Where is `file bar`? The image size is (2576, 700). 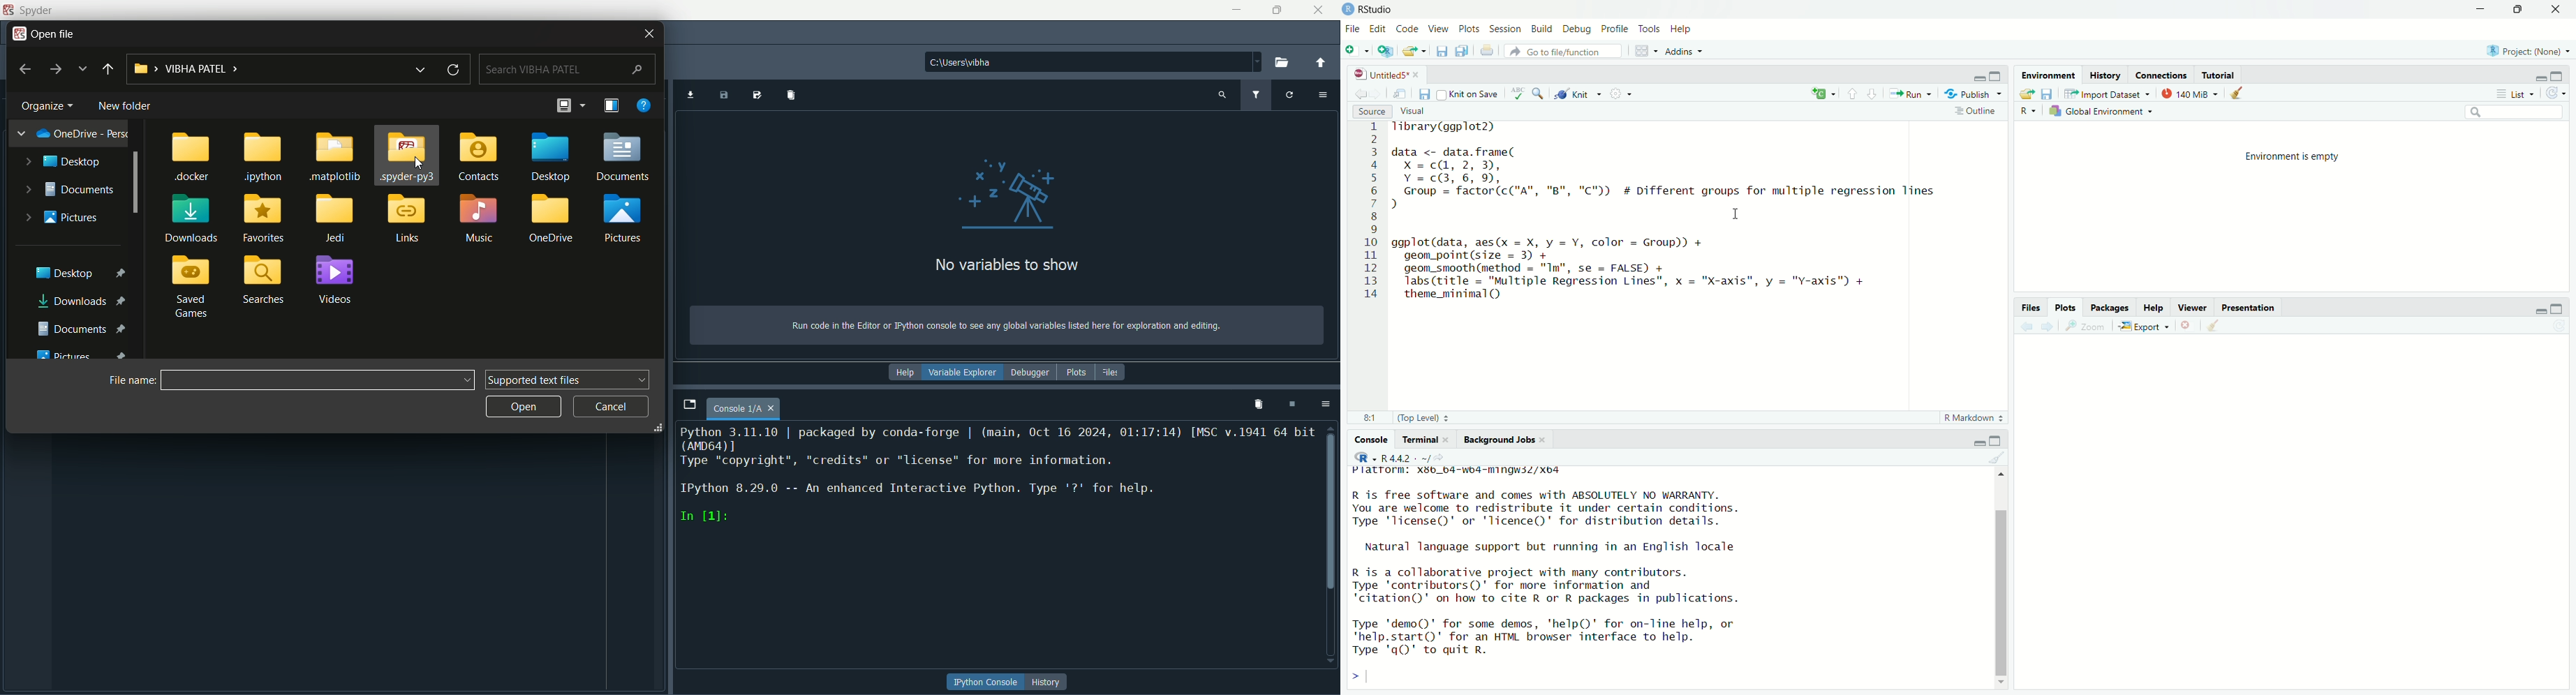
file bar is located at coordinates (319, 380).